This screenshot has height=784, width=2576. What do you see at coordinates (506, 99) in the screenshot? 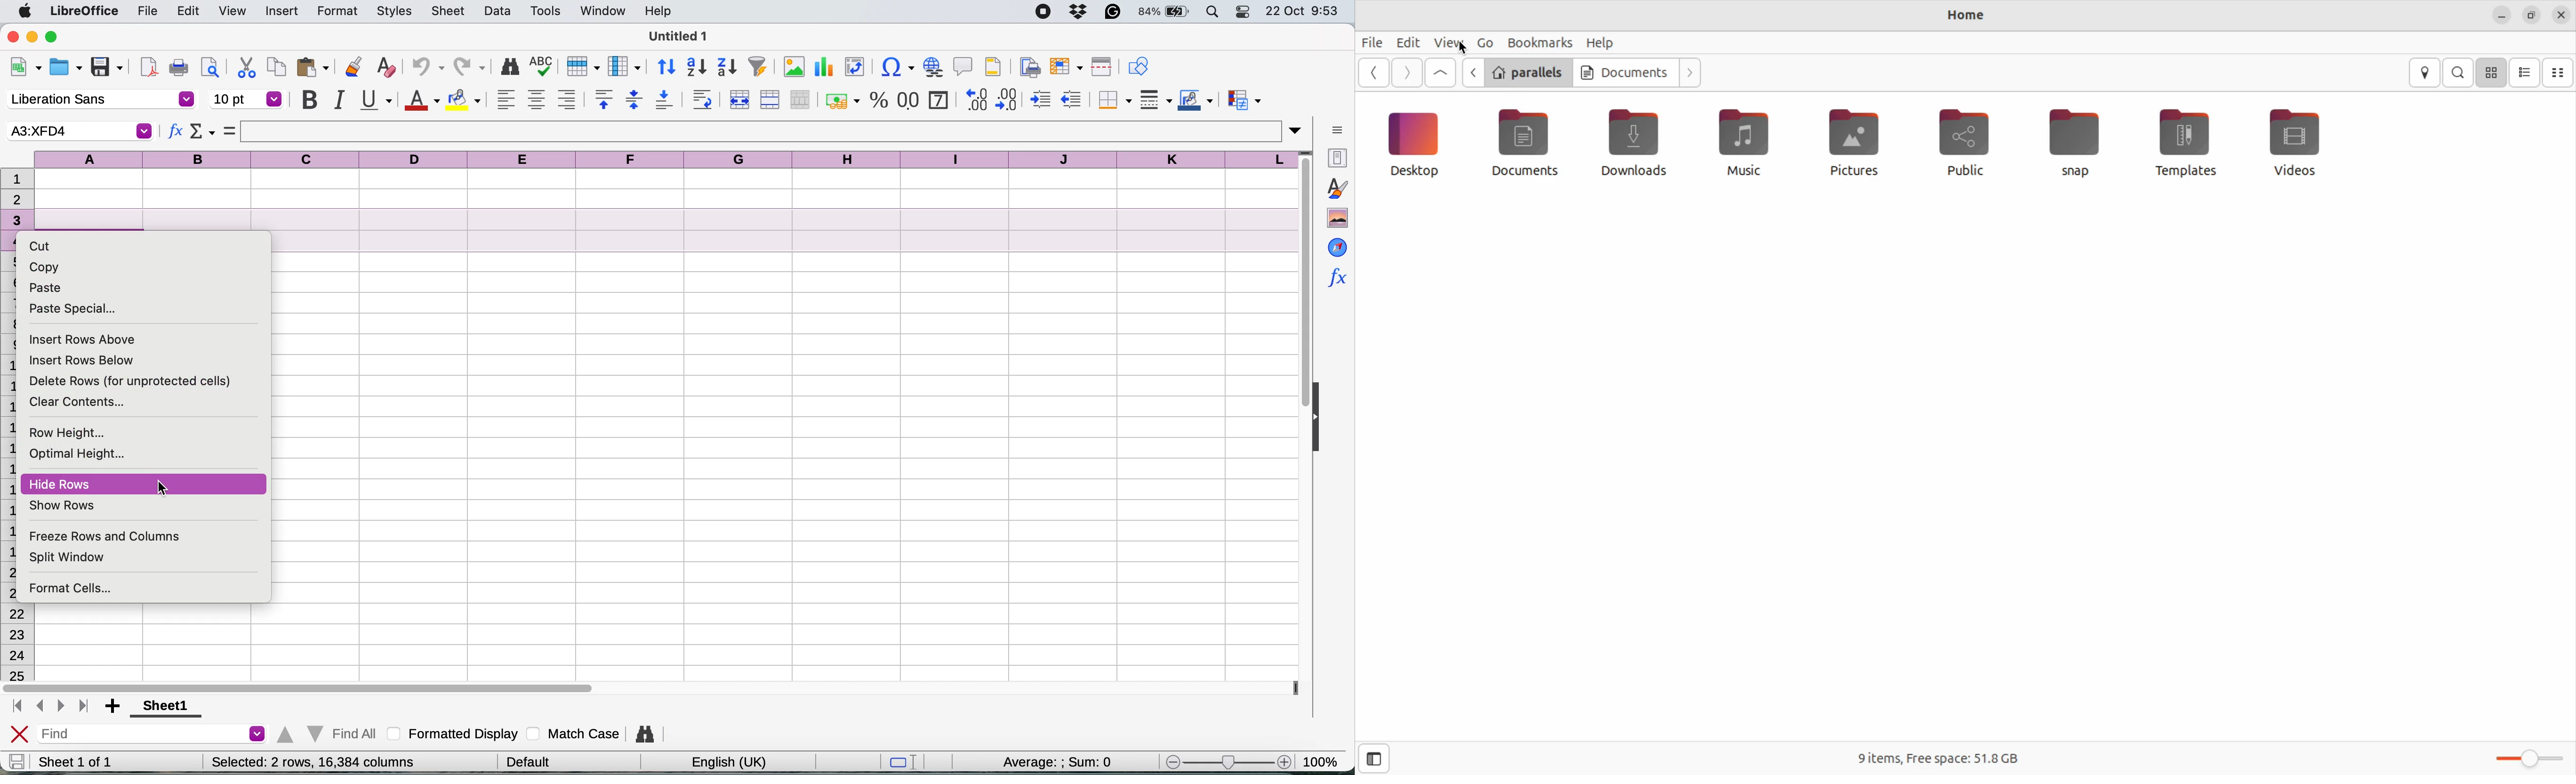
I see `align left` at bounding box center [506, 99].